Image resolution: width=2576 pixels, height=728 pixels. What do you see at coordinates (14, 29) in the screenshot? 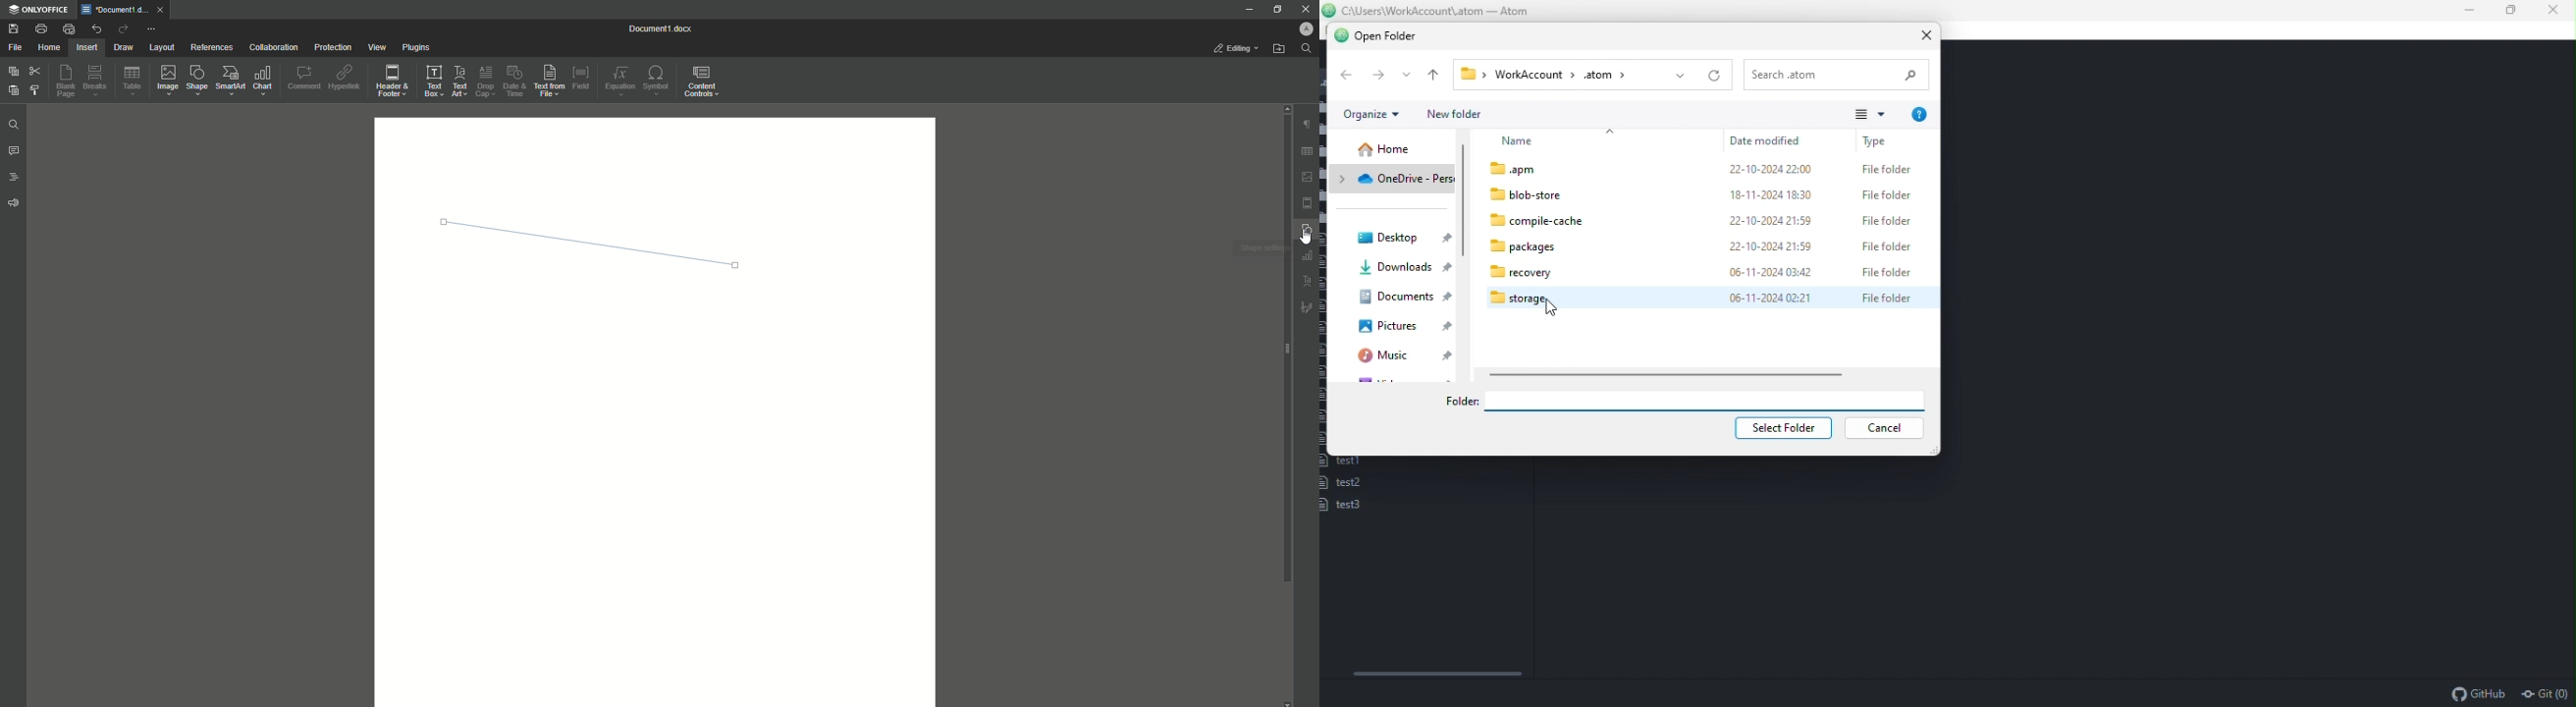
I see `Save` at bounding box center [14, 29].